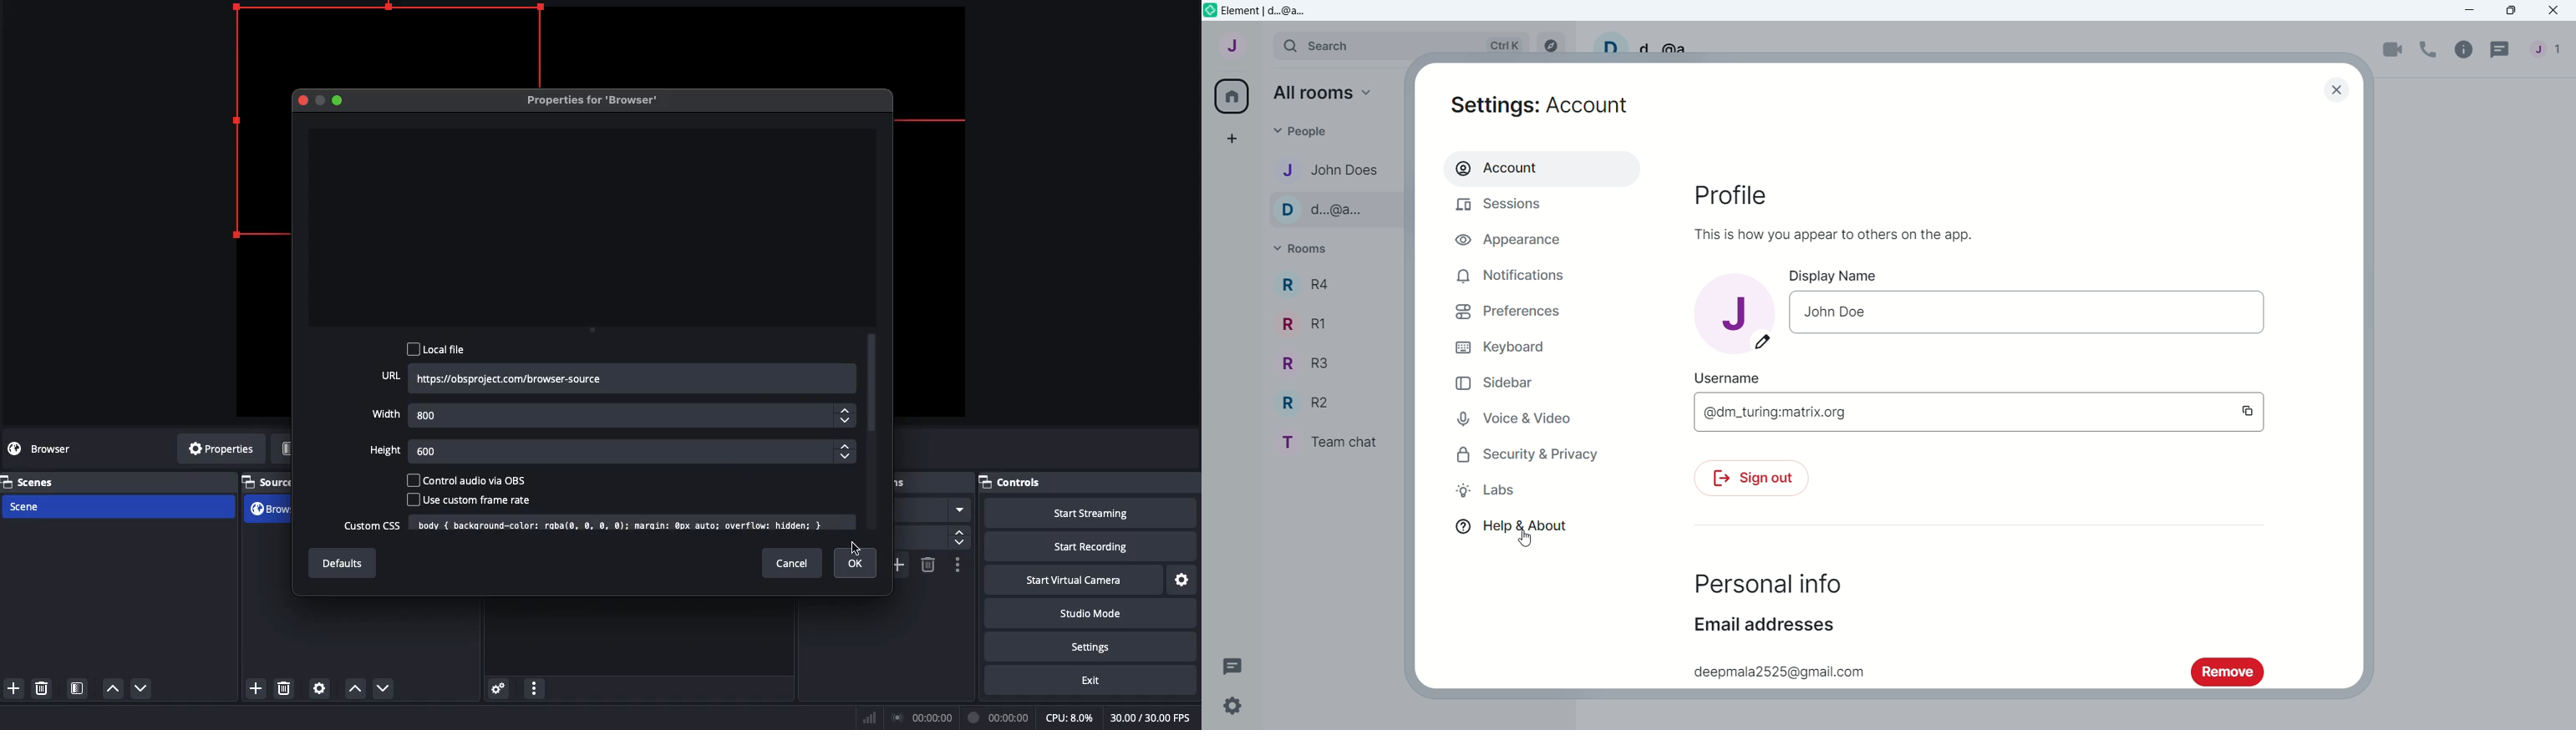  What do you see at coordinates (1500, 349) in the screenshot?
I see `Keyboard` at bounding box center [1500, 349].